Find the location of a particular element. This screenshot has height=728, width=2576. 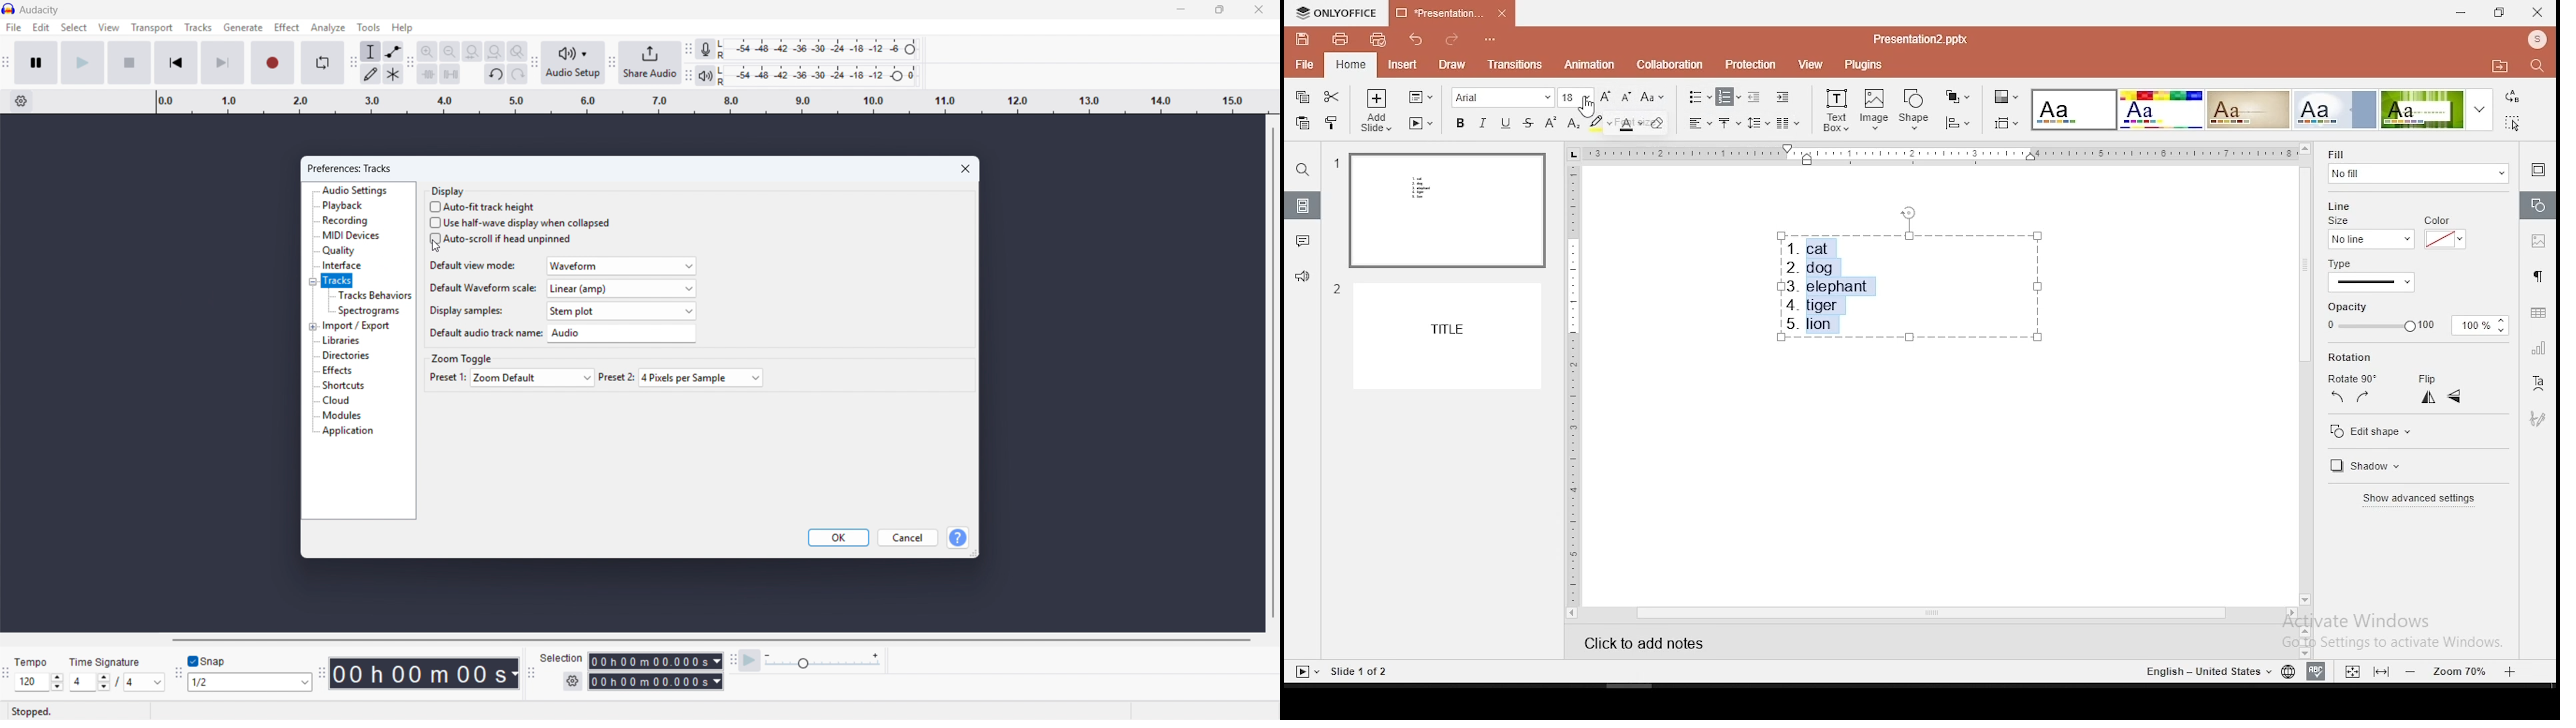

cancel is located at coordinates (908, 537).